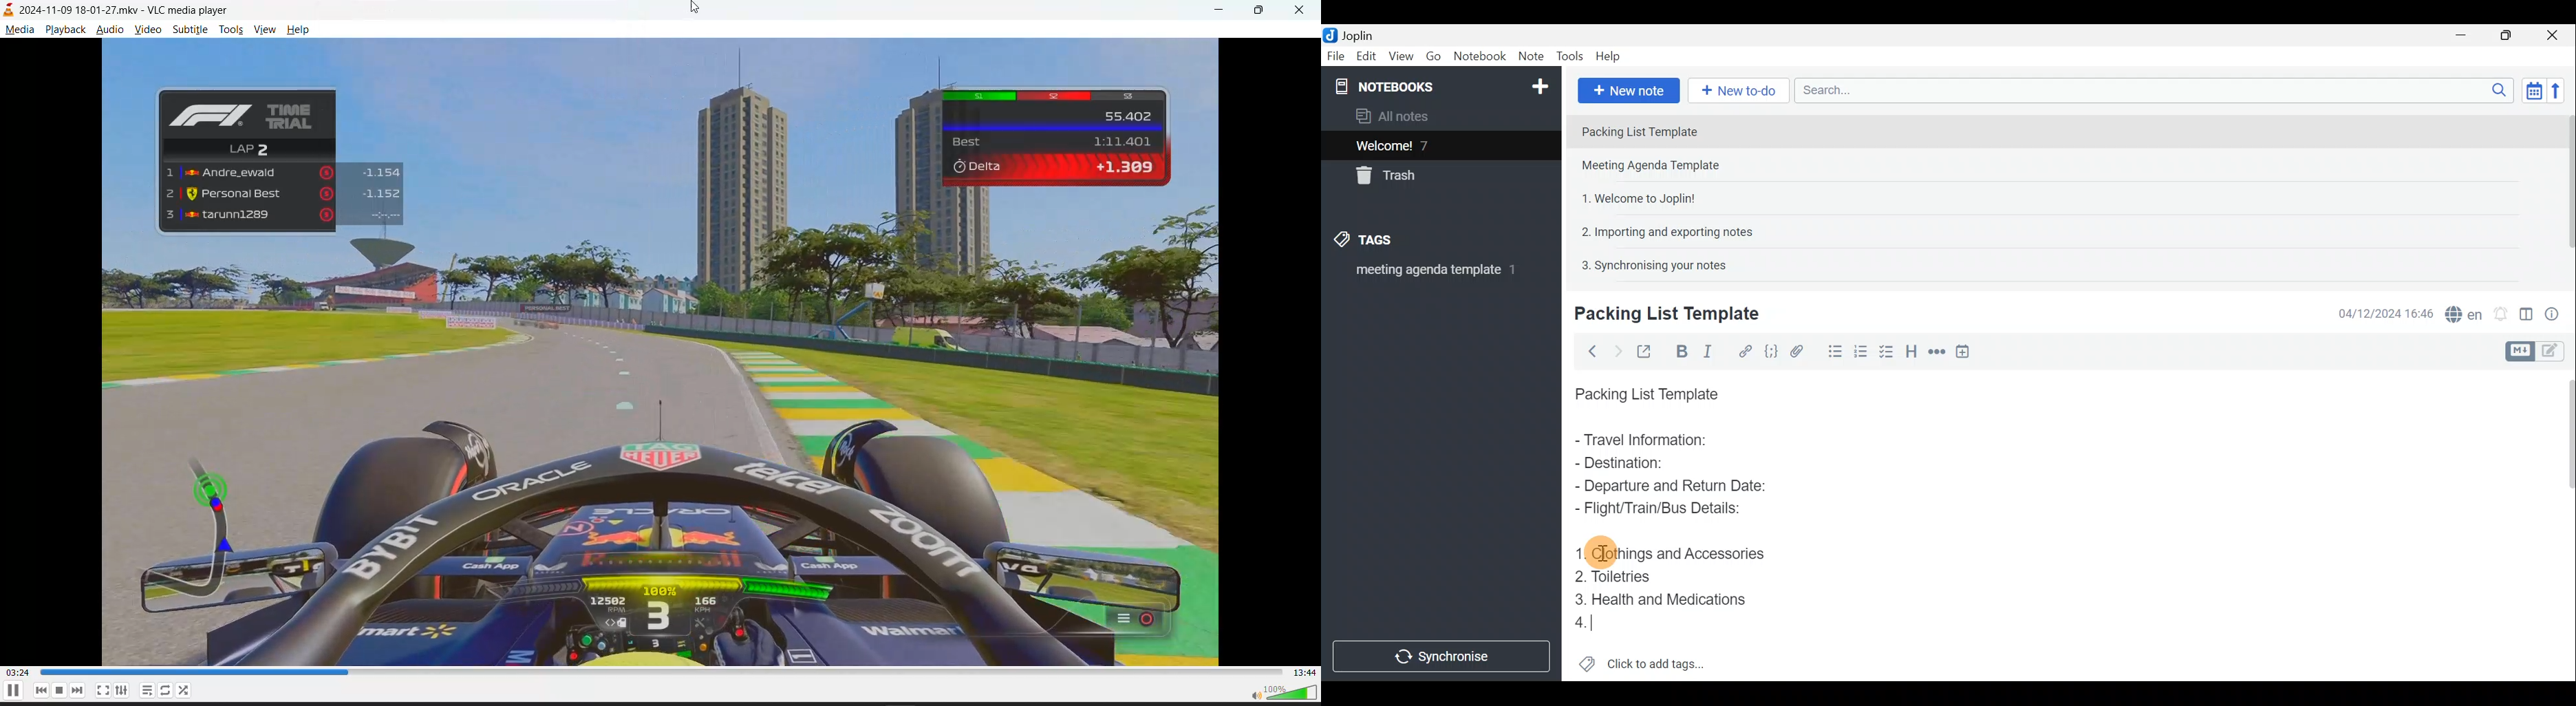  I want to click on Scroll bar, so click(2564, 191).